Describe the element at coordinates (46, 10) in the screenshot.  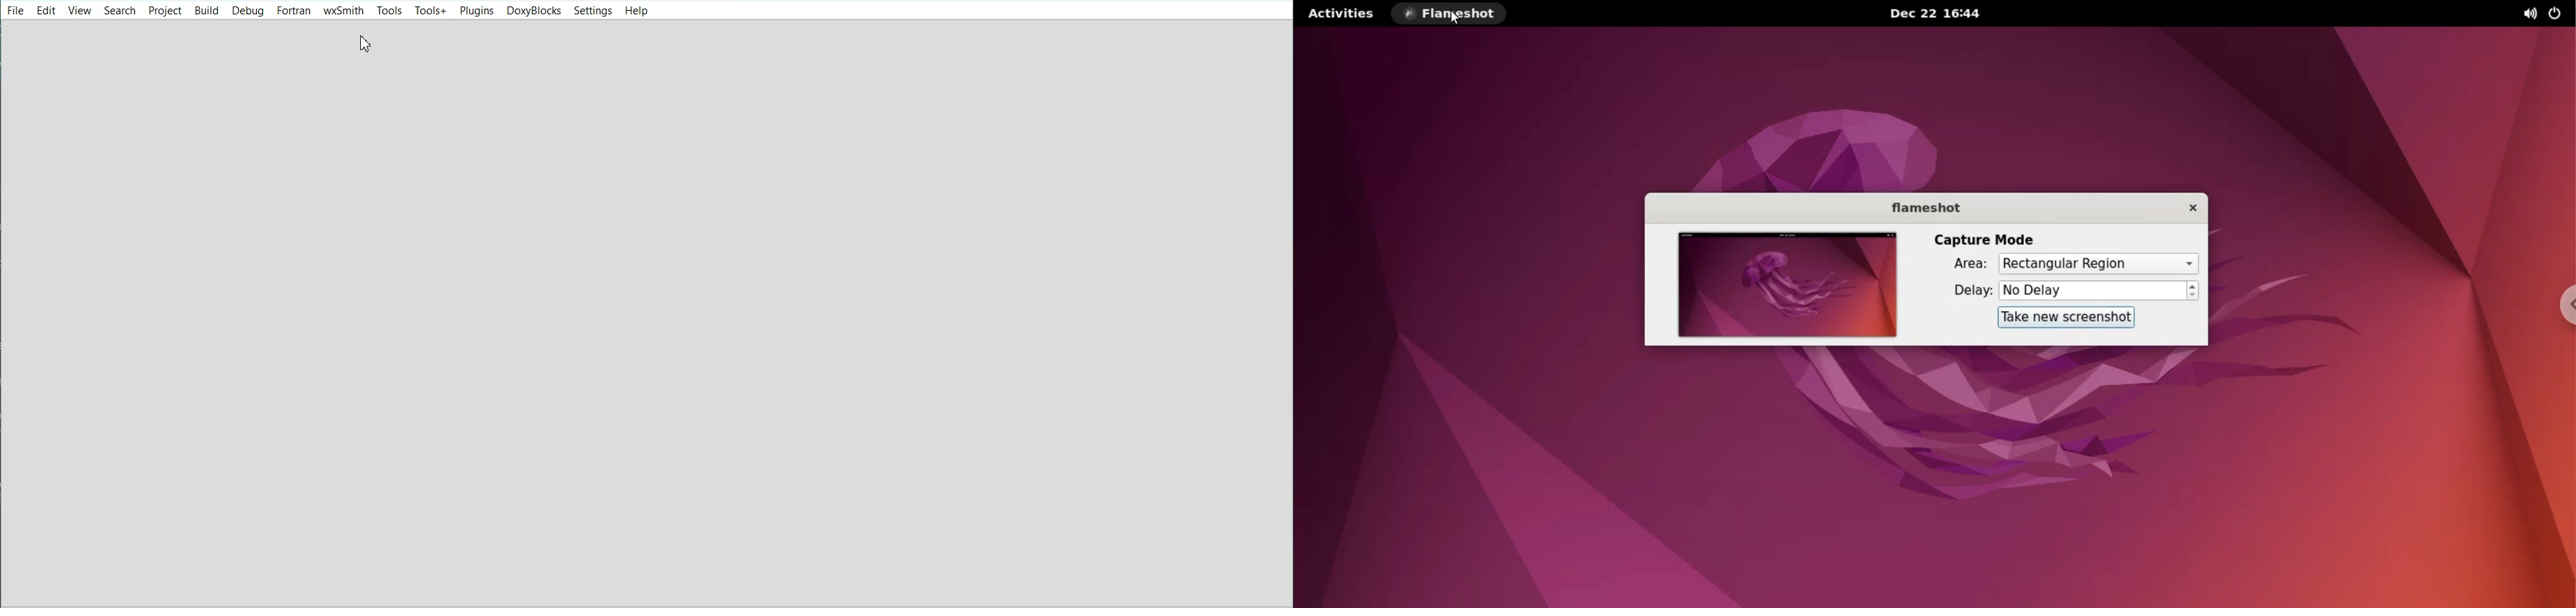
I see `Edit` at that location.